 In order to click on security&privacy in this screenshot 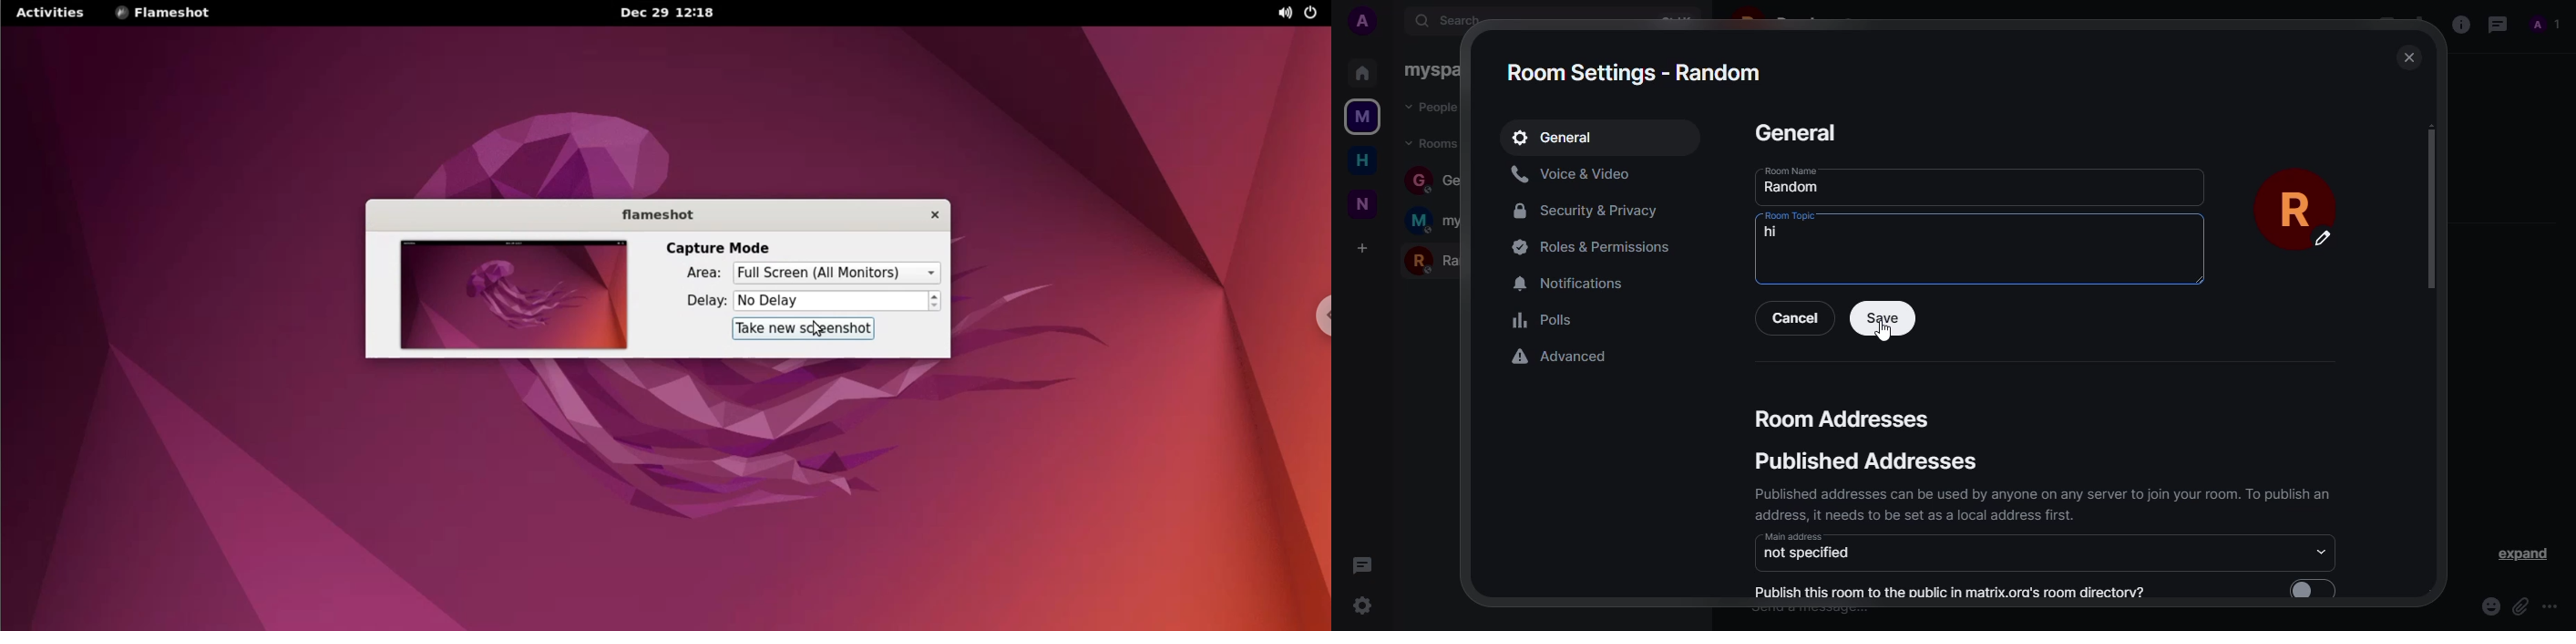, I will do `click(1601, 211)`.